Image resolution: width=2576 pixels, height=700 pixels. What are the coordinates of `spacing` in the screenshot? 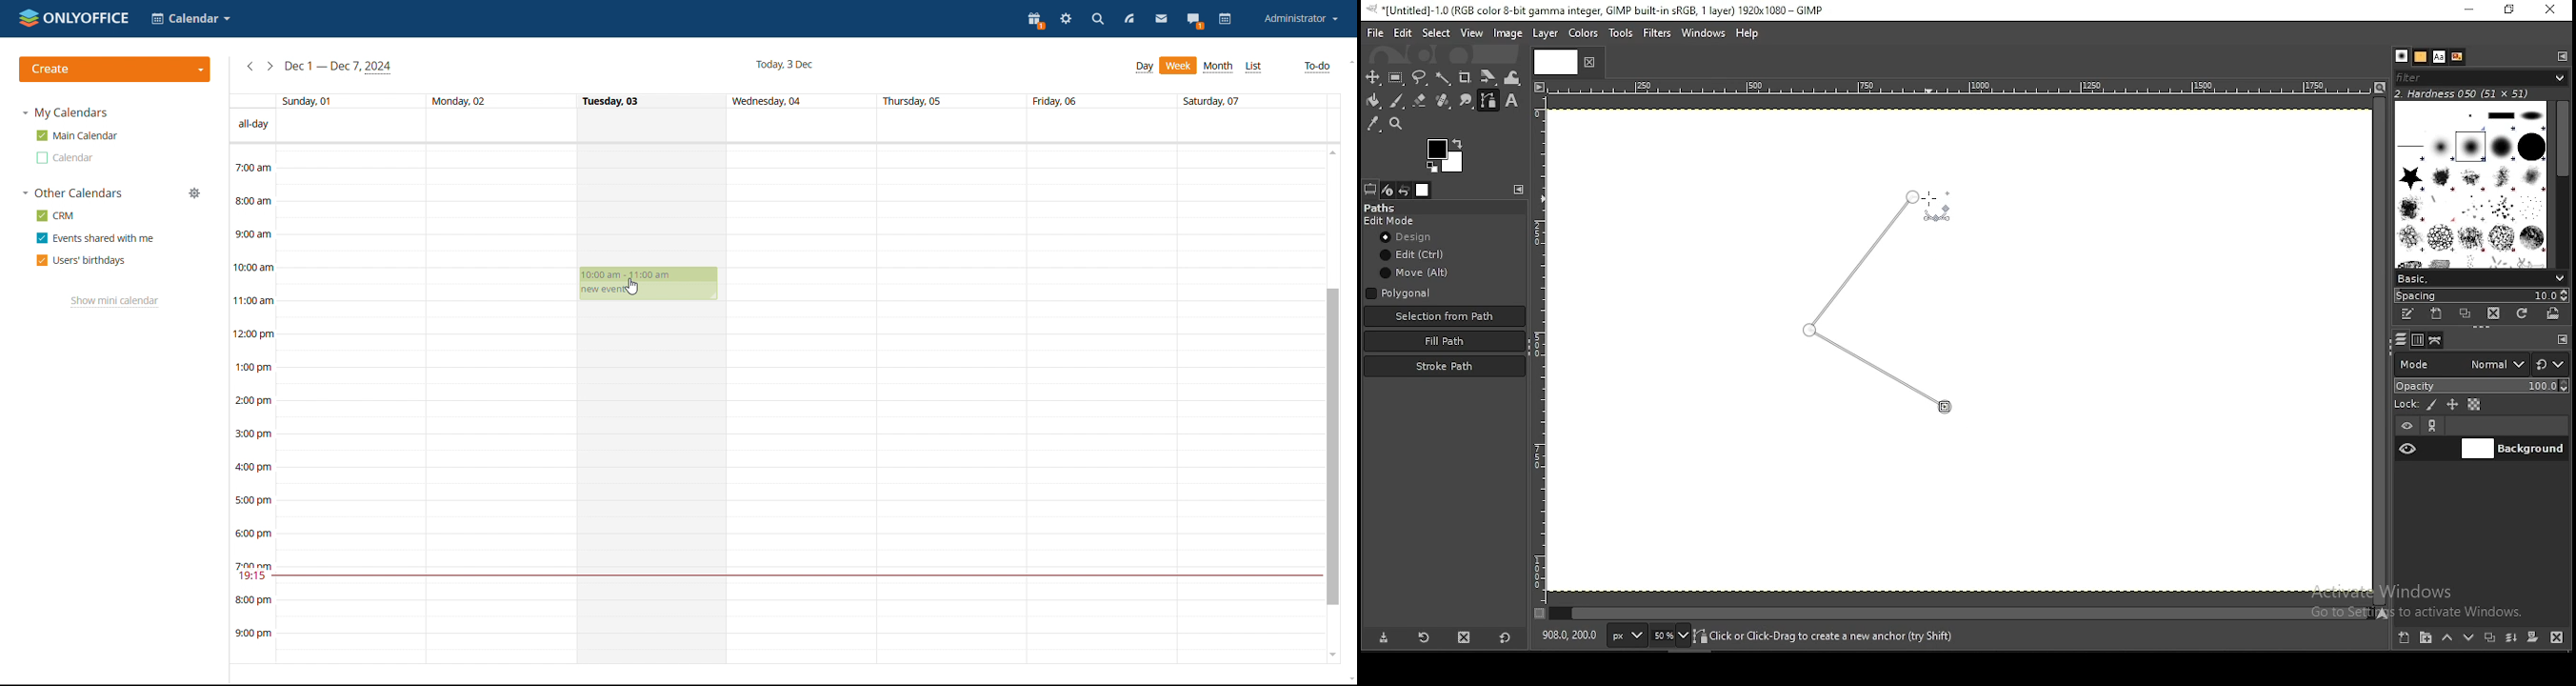 It's located at (2481, 295).